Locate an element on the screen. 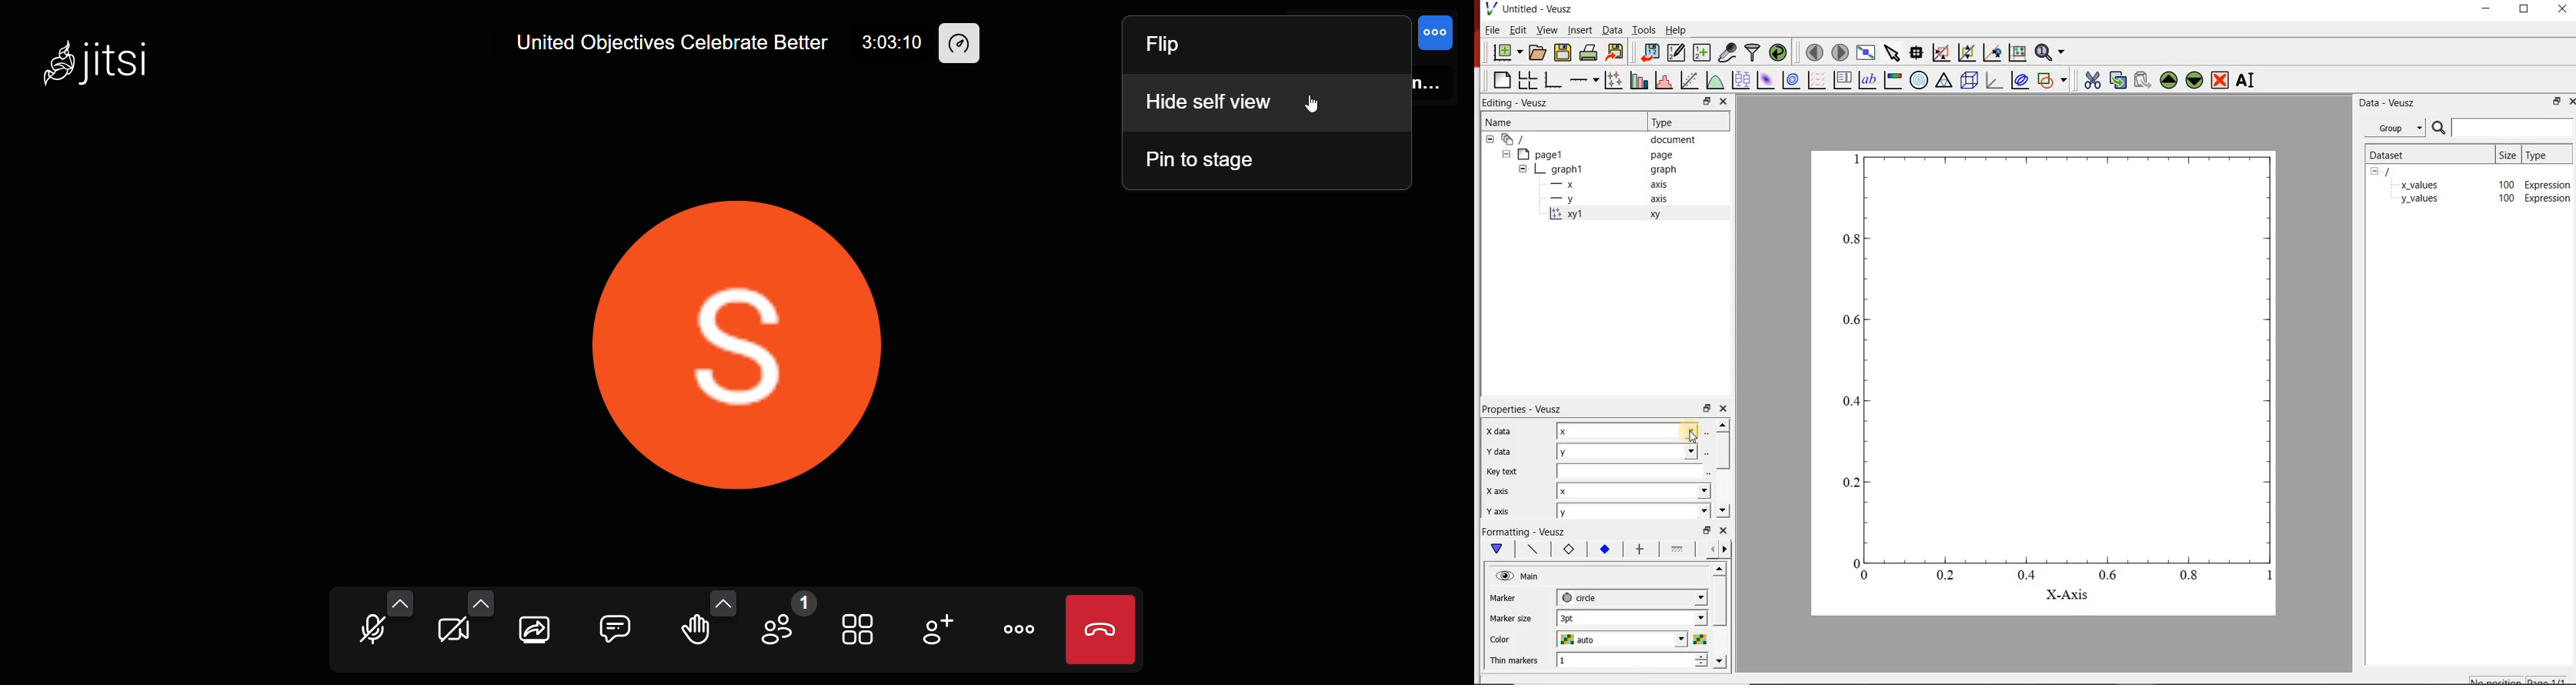 This screenshot has width=2576, height=700. more audio option is located at coordinates (402, 602).